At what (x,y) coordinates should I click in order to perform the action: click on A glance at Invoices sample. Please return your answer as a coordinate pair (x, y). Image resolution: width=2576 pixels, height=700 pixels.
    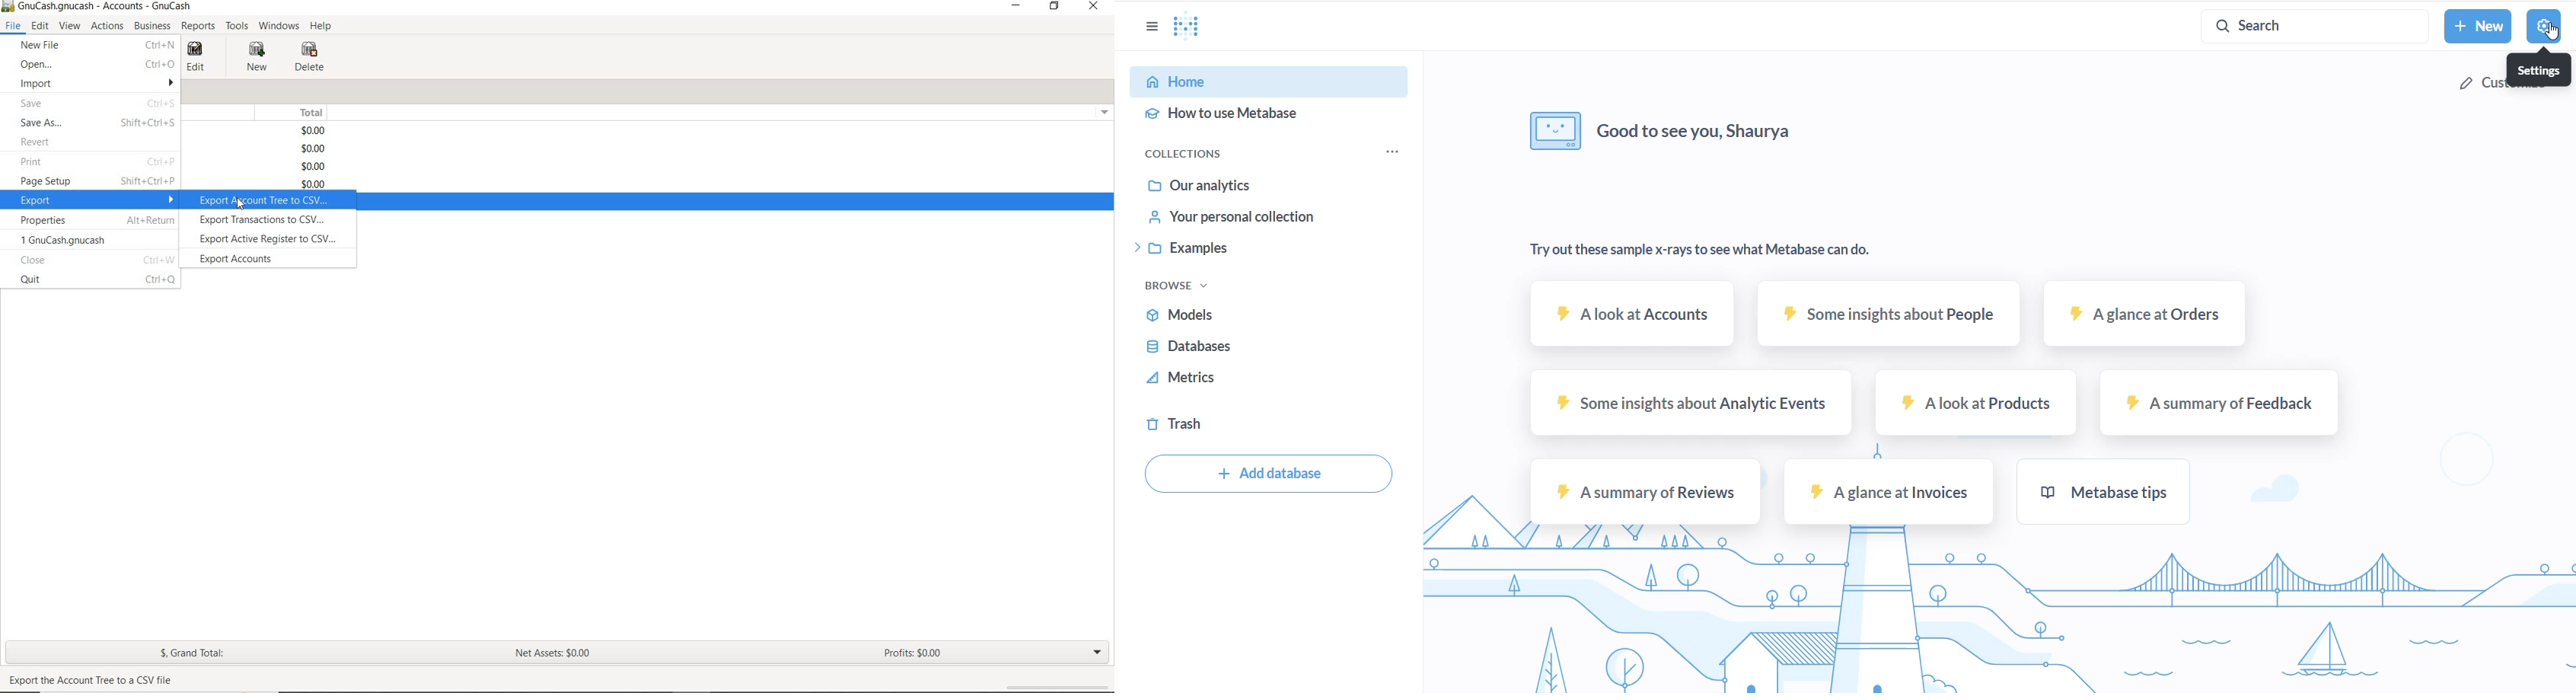
    Looking at the image, I should click on (1888, 496).